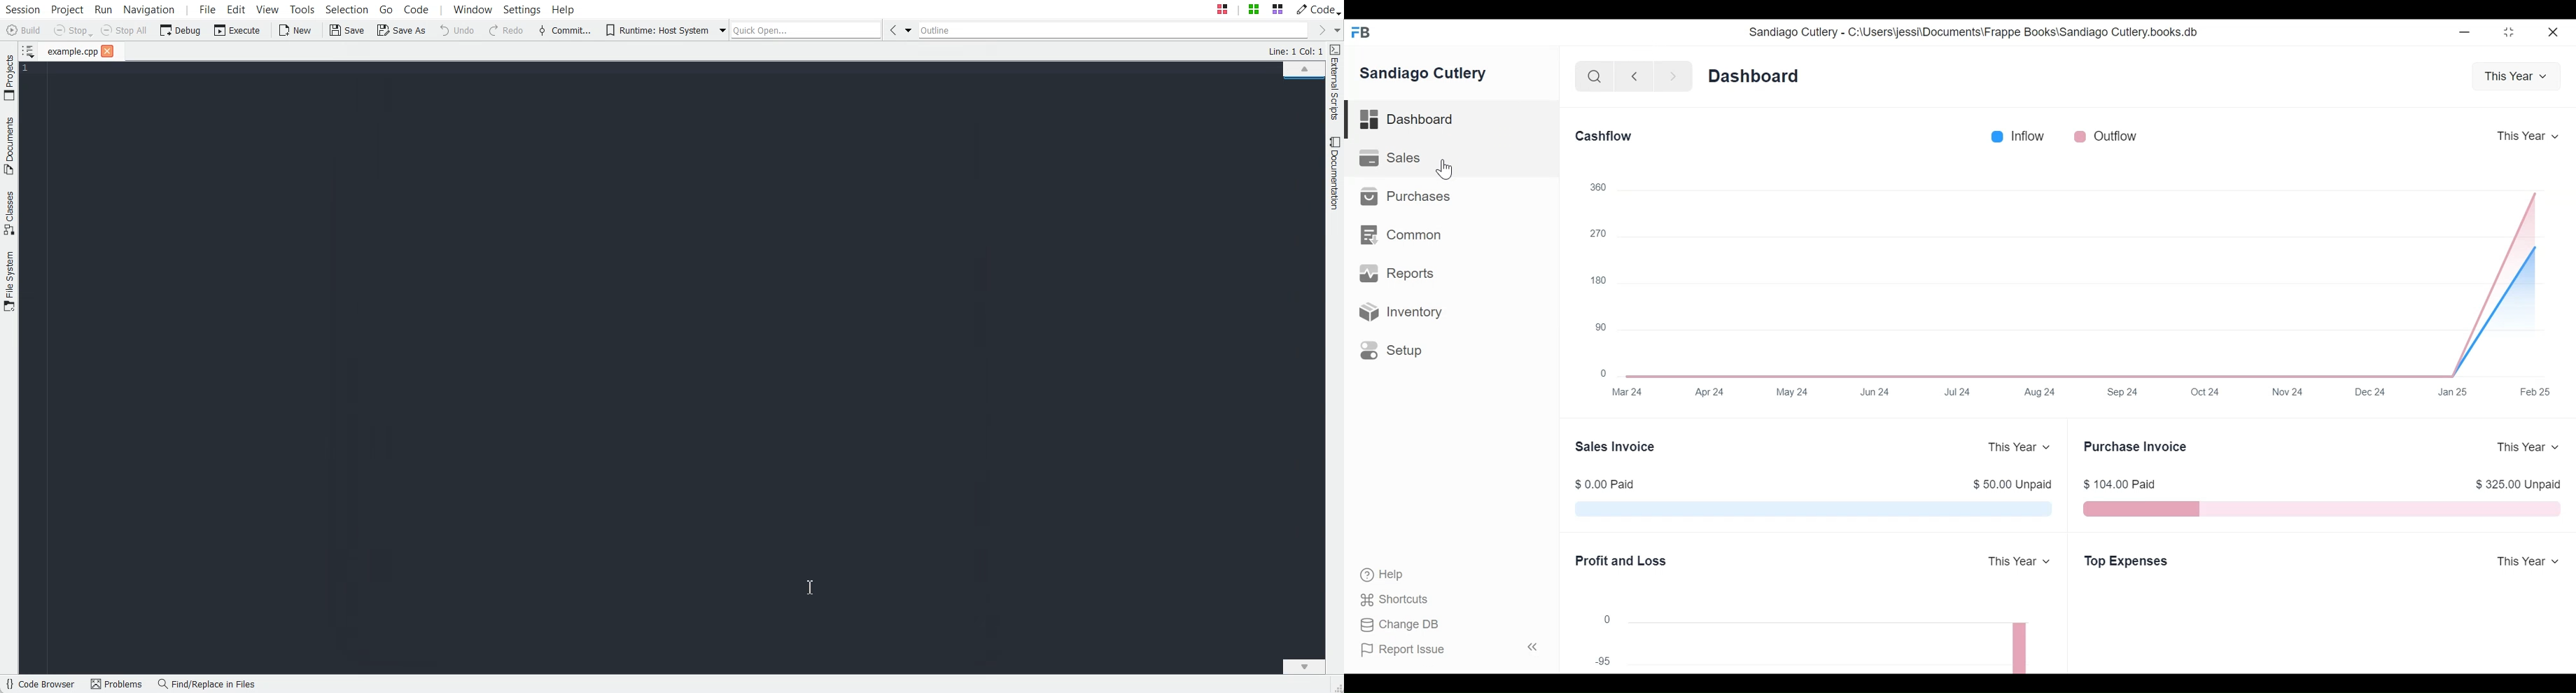  Describe the element at coordinates (2536, 392) in the screenshot. I see `Feb25` at that location.